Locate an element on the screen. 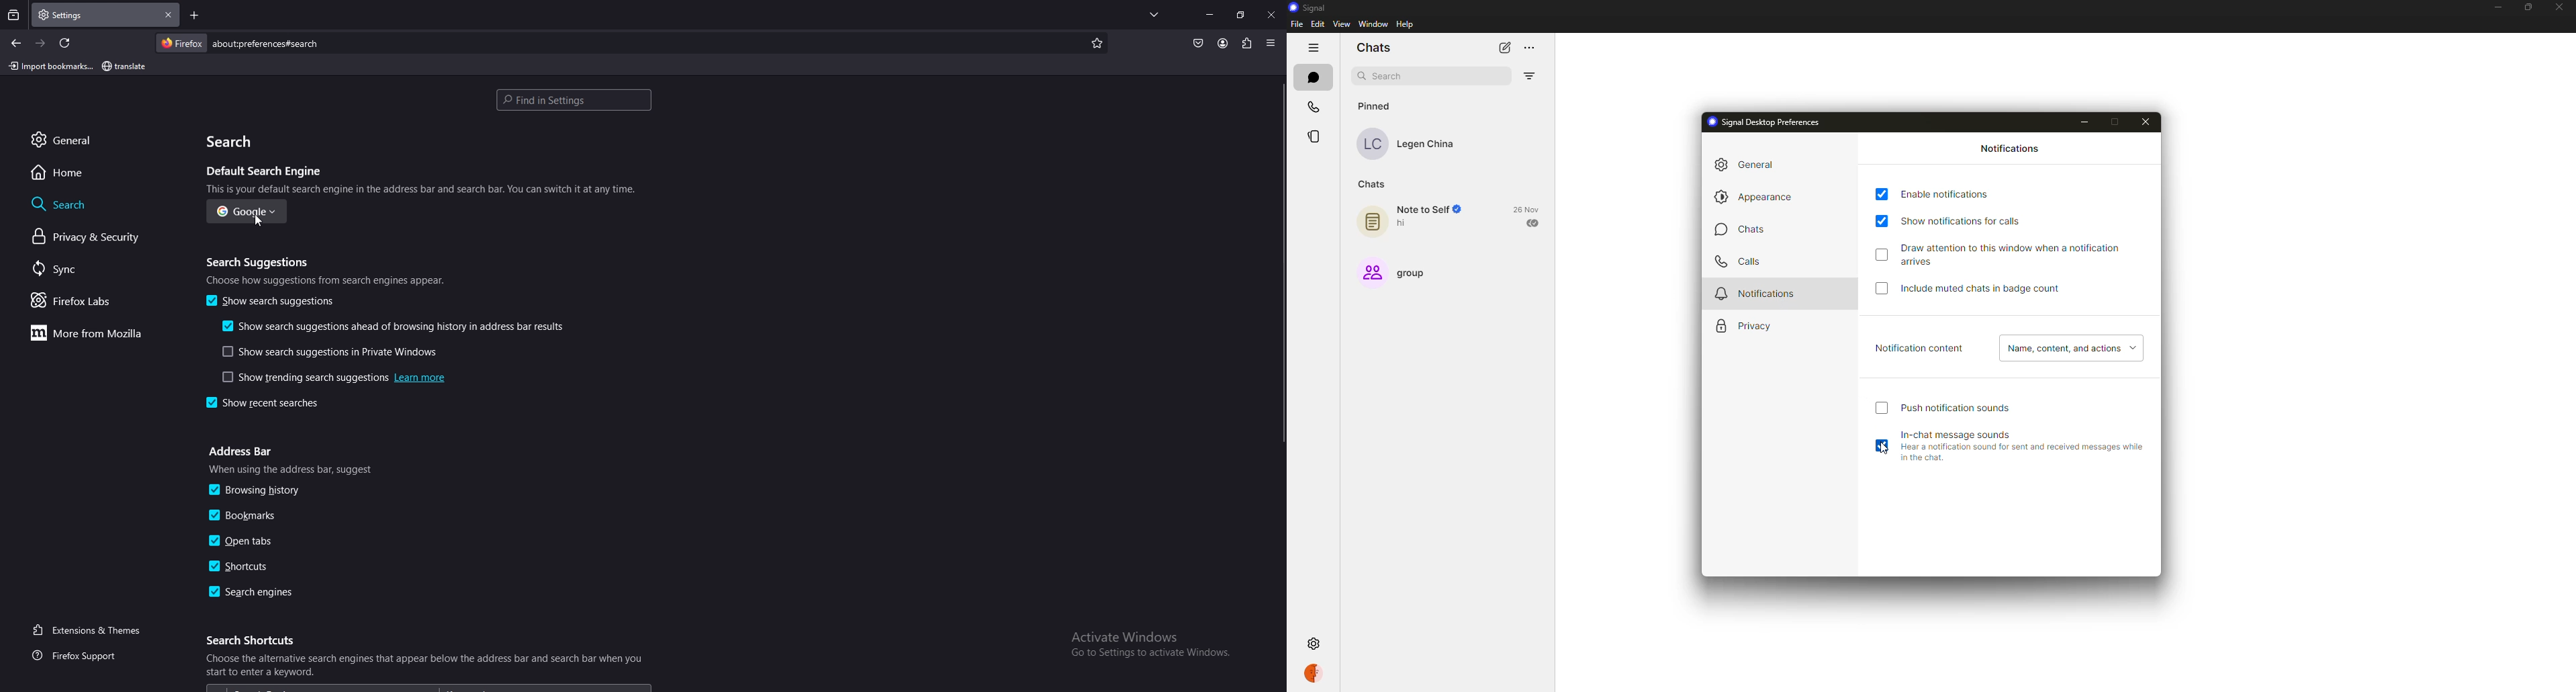 This screenshot has height=700, width=2576. click to enable is located at coordinates (1882, 288).